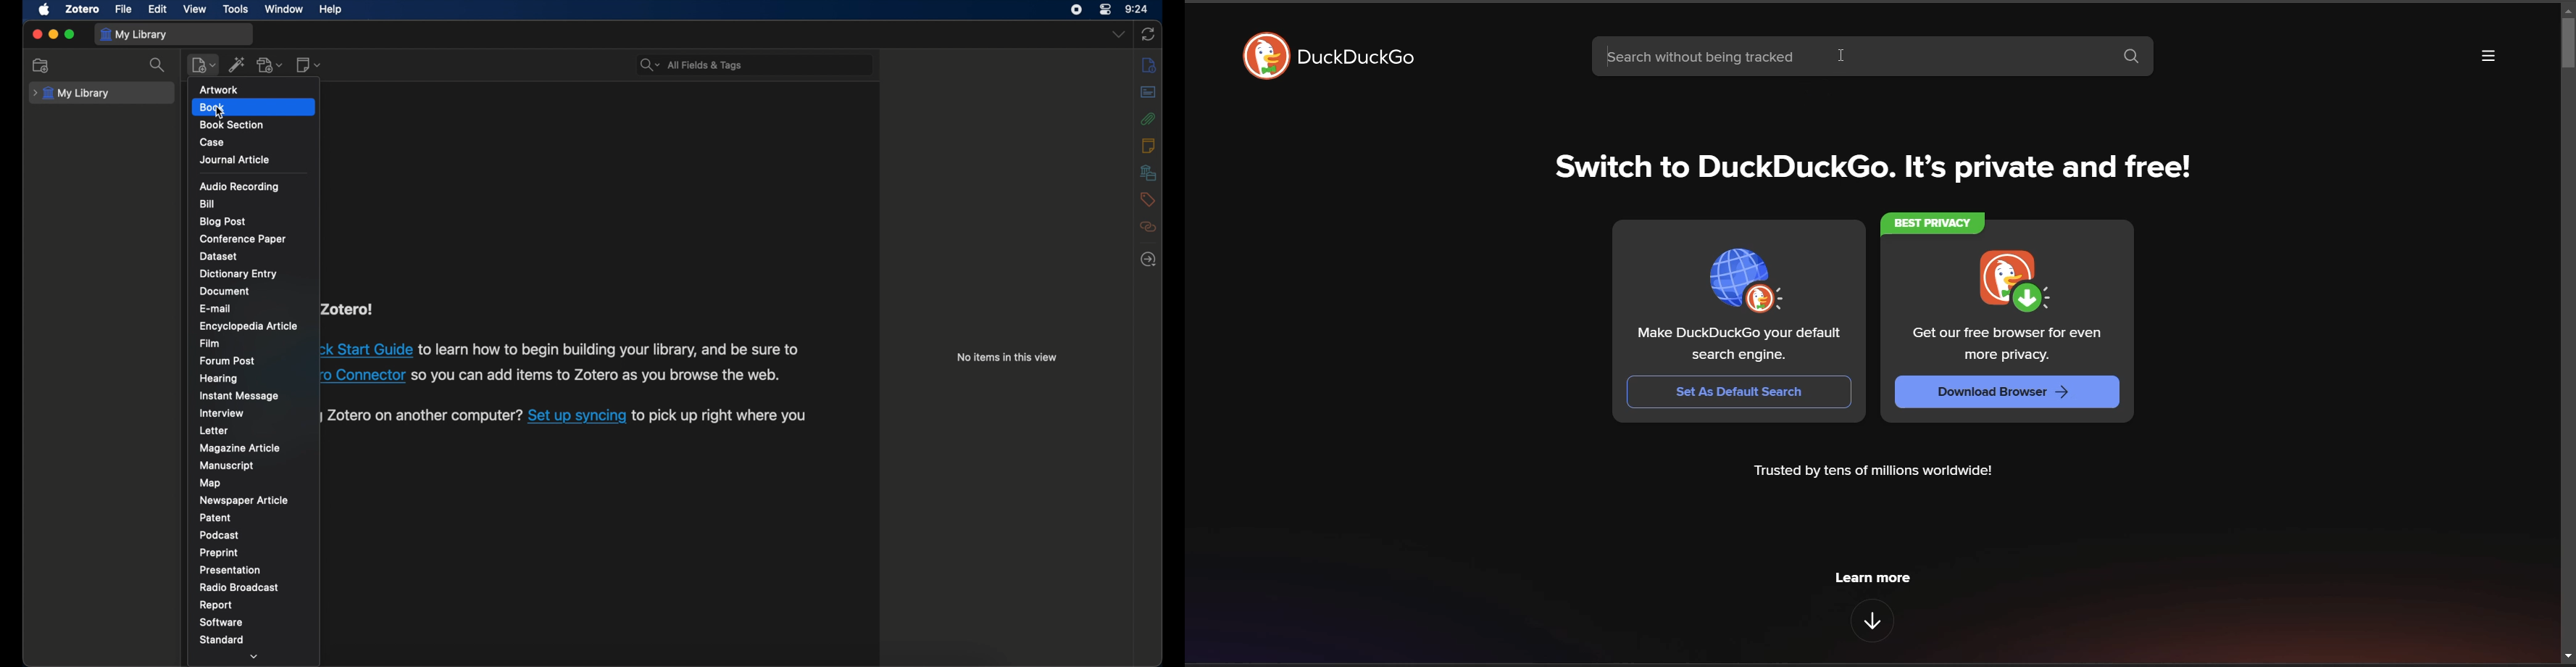 The image size is (2576, 672). Describe the element at coordinates (1875, 581) in the screenshot. I see `learn more` at that location.